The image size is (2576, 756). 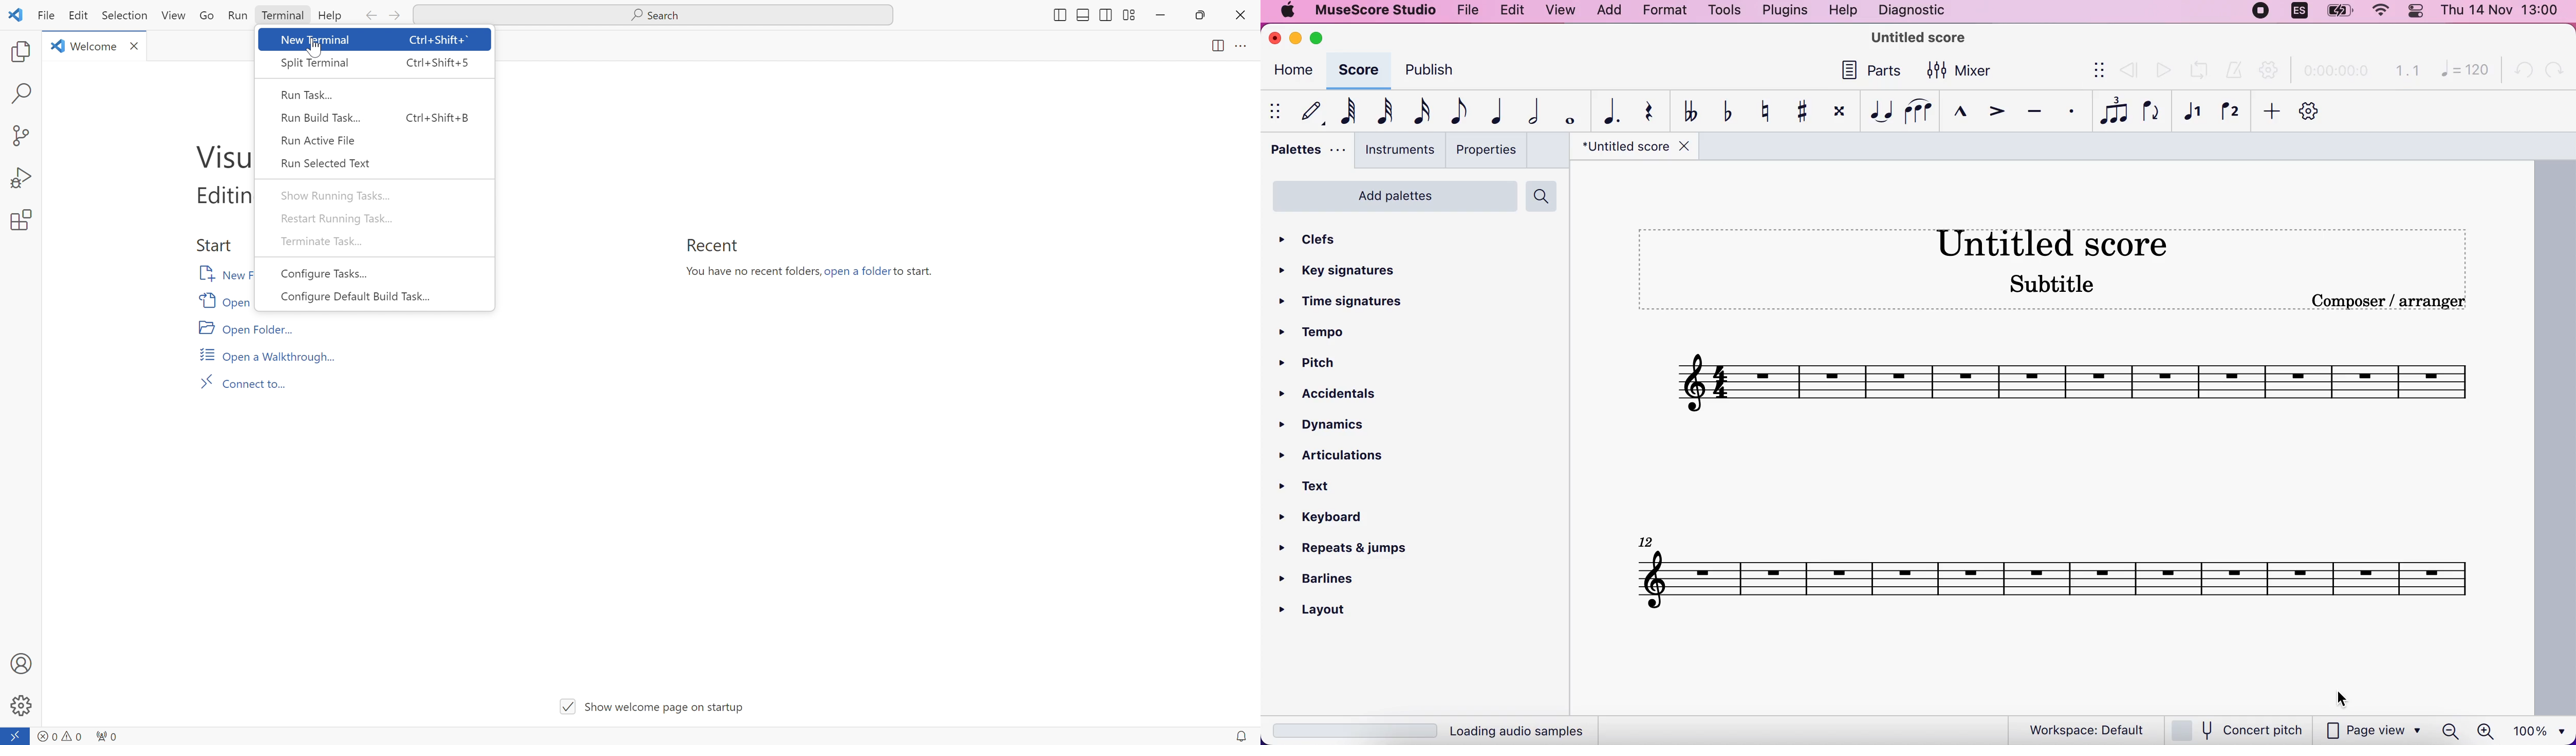 What do you see at coordinates (1202, 15) in the screenshot?
I see `maximize` at bounding box center [1202, 15].